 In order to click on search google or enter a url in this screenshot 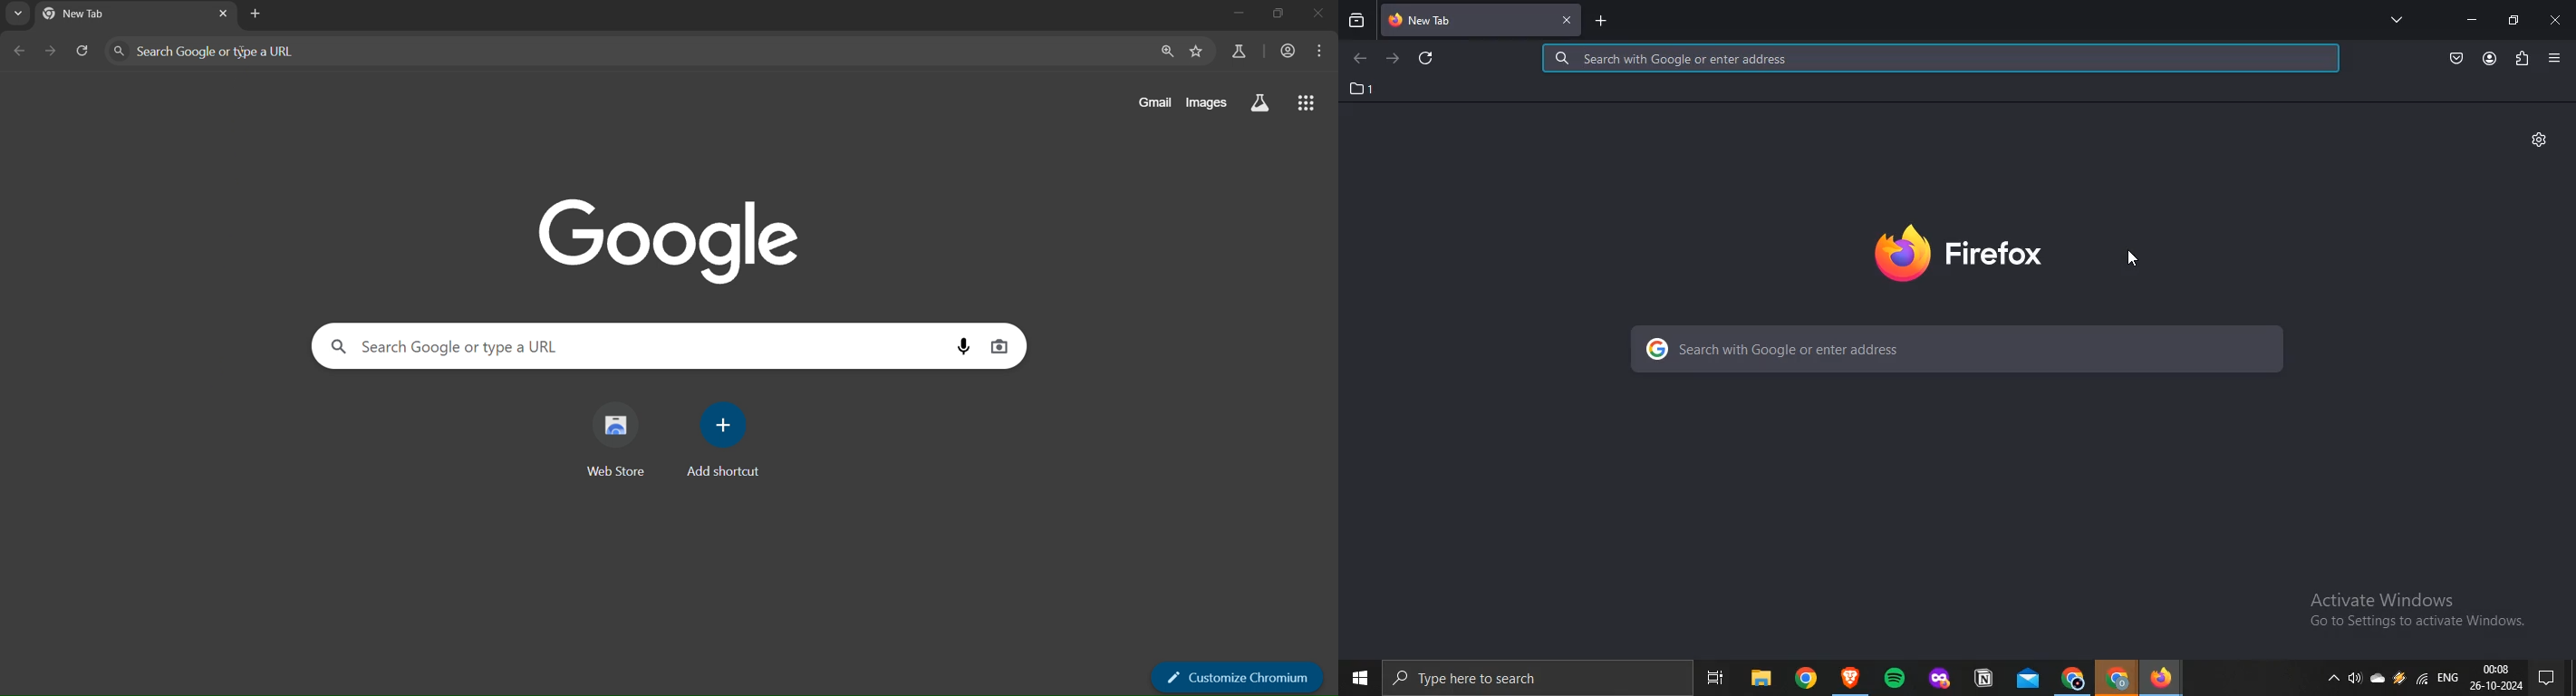, I will do `click(225, 50)`.